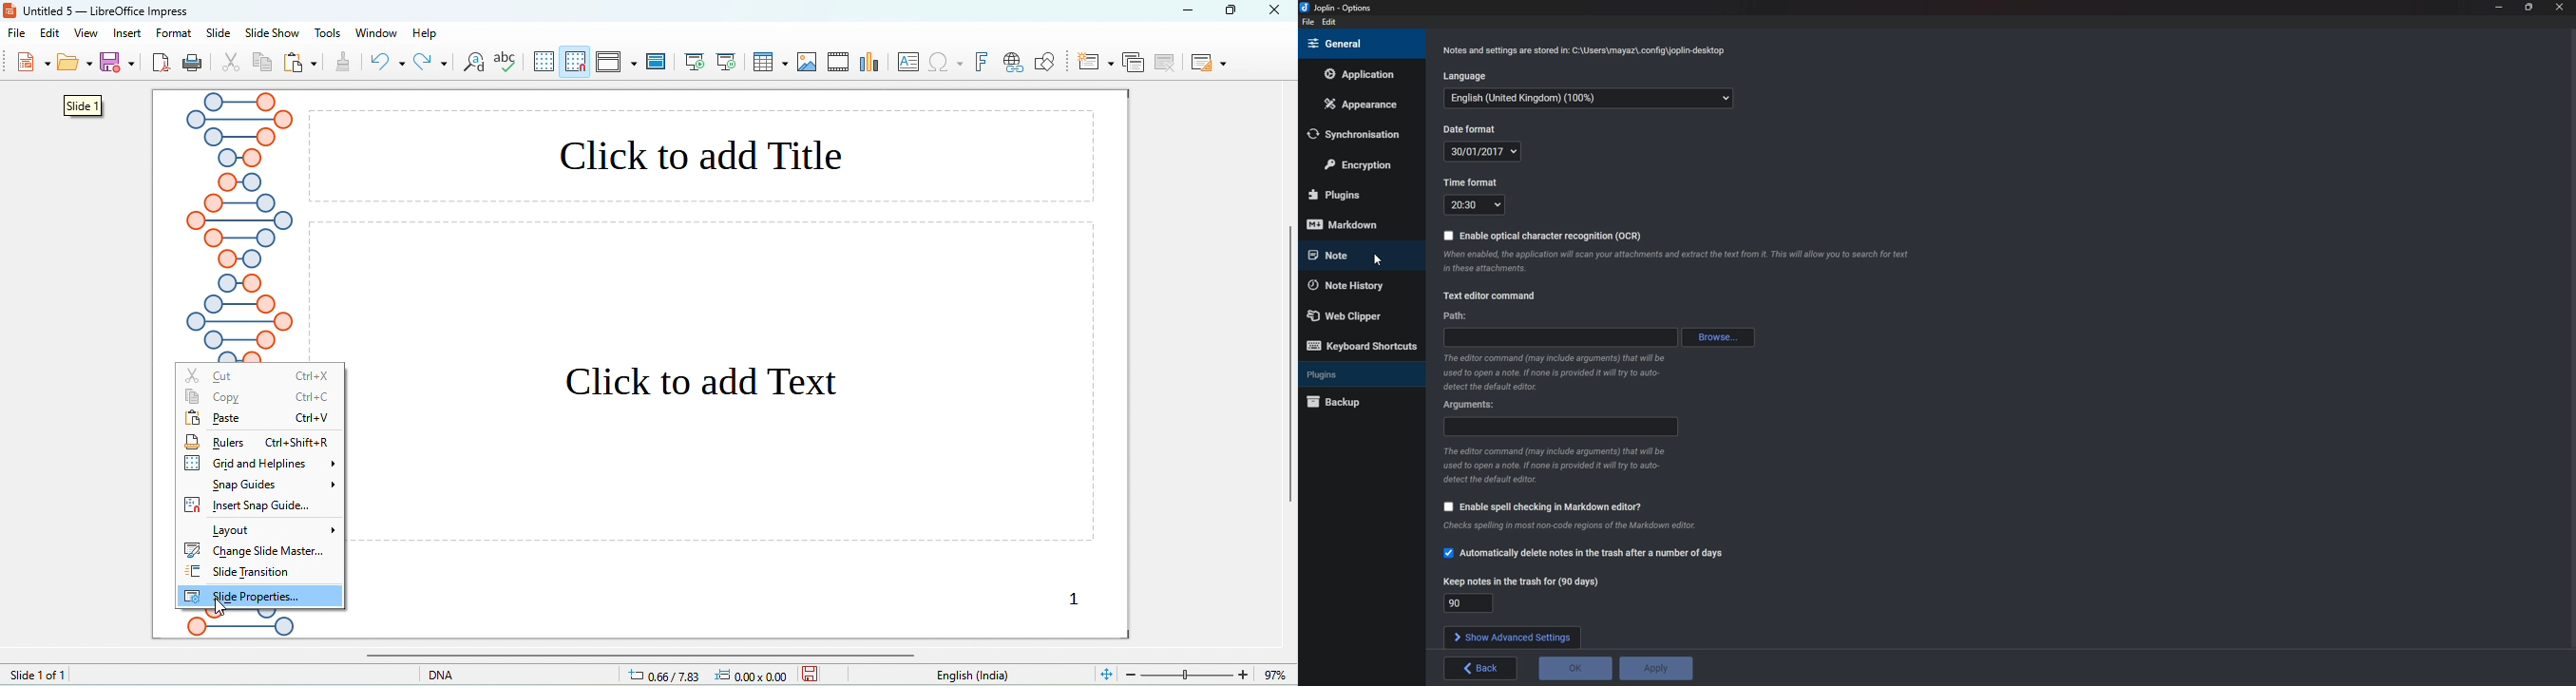  I want to click on print, so click(192, 64).